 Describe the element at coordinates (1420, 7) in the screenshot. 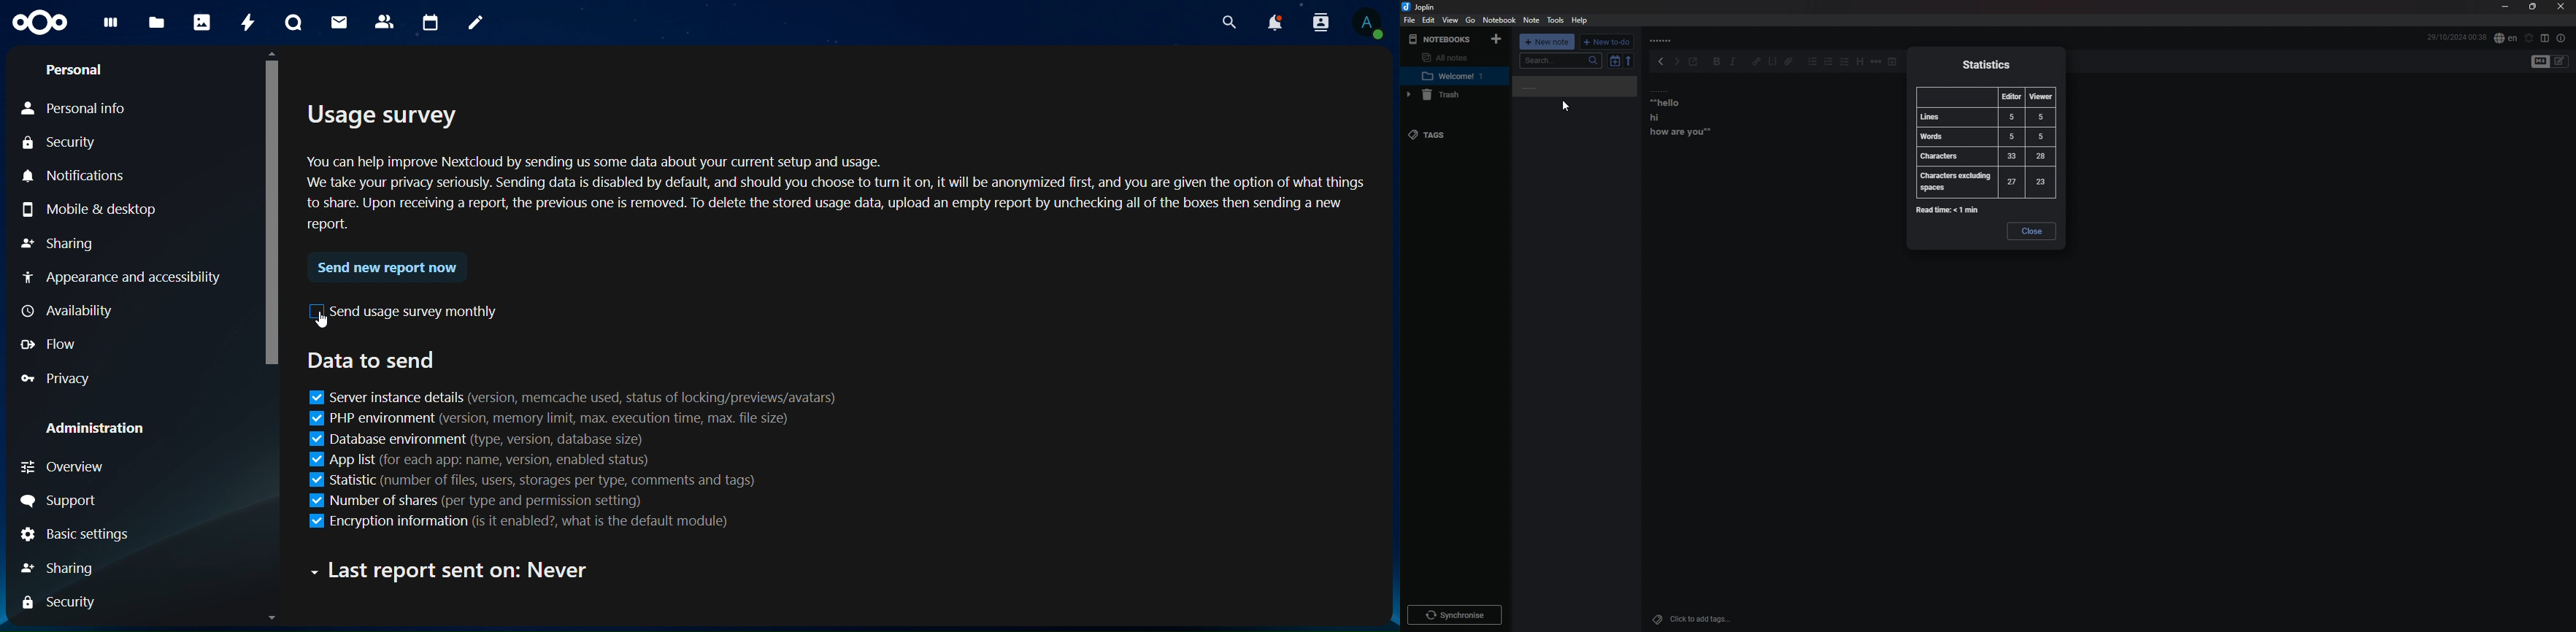

I see `joplin` at that location.